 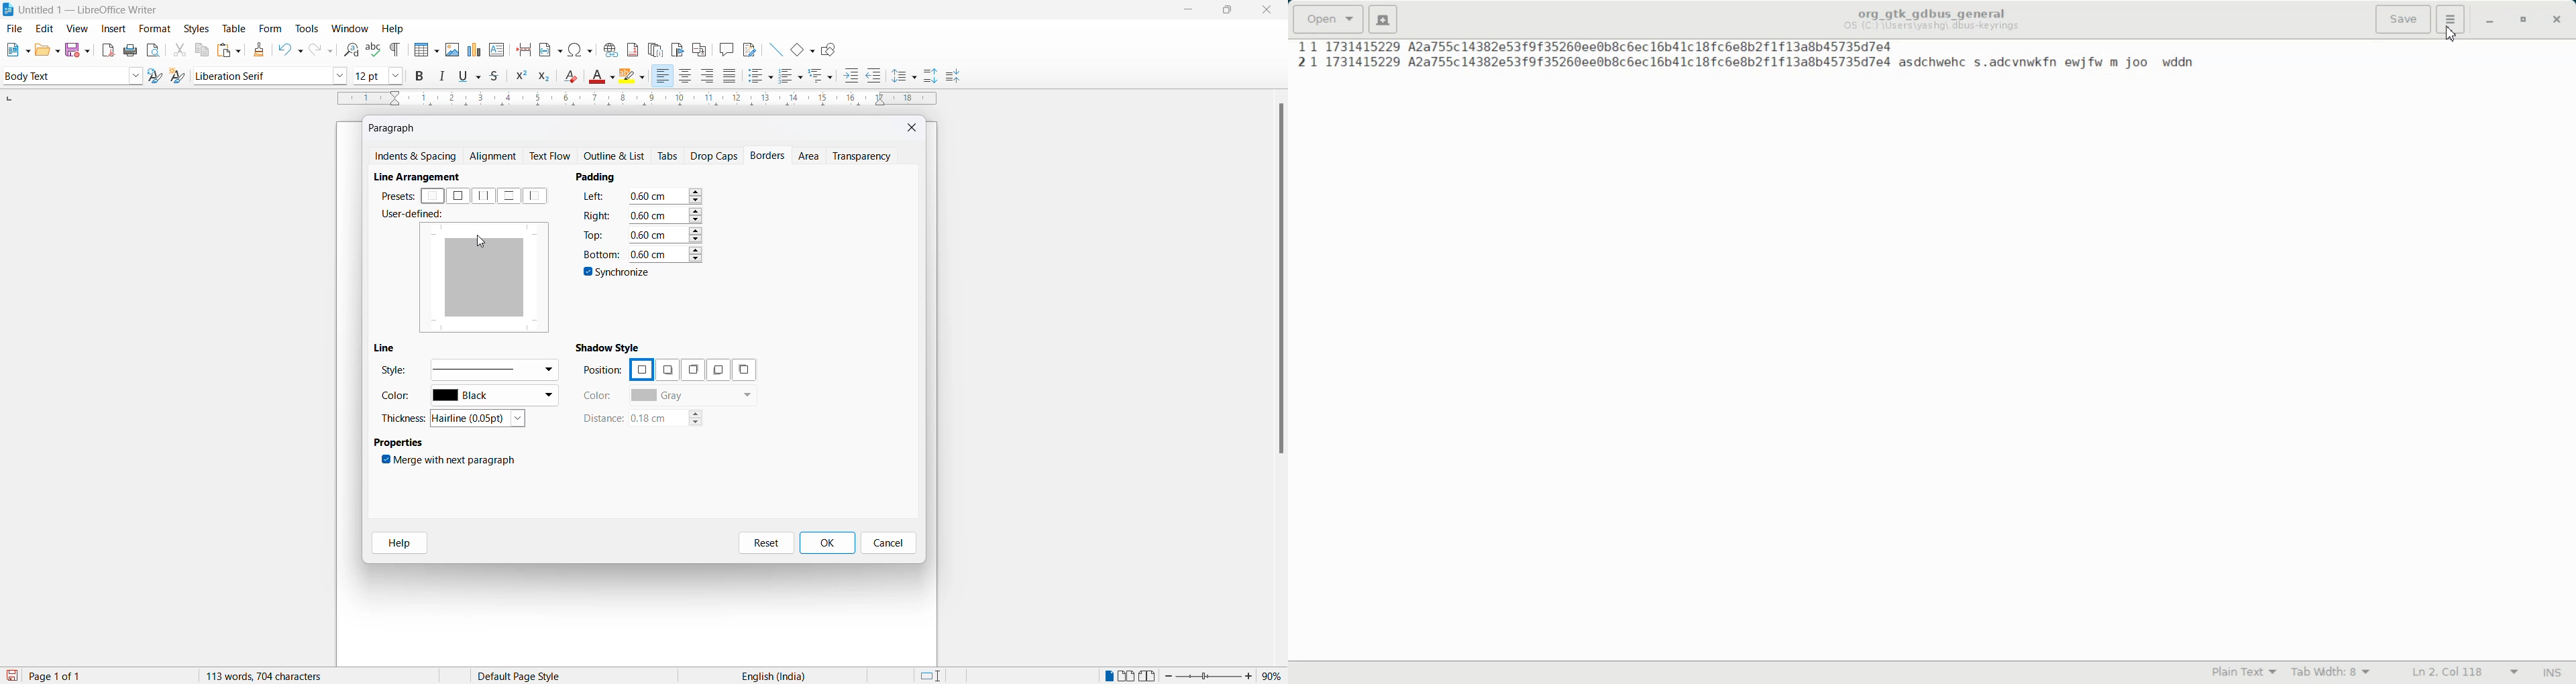 I want to click on open, so click(x=47, y=50).